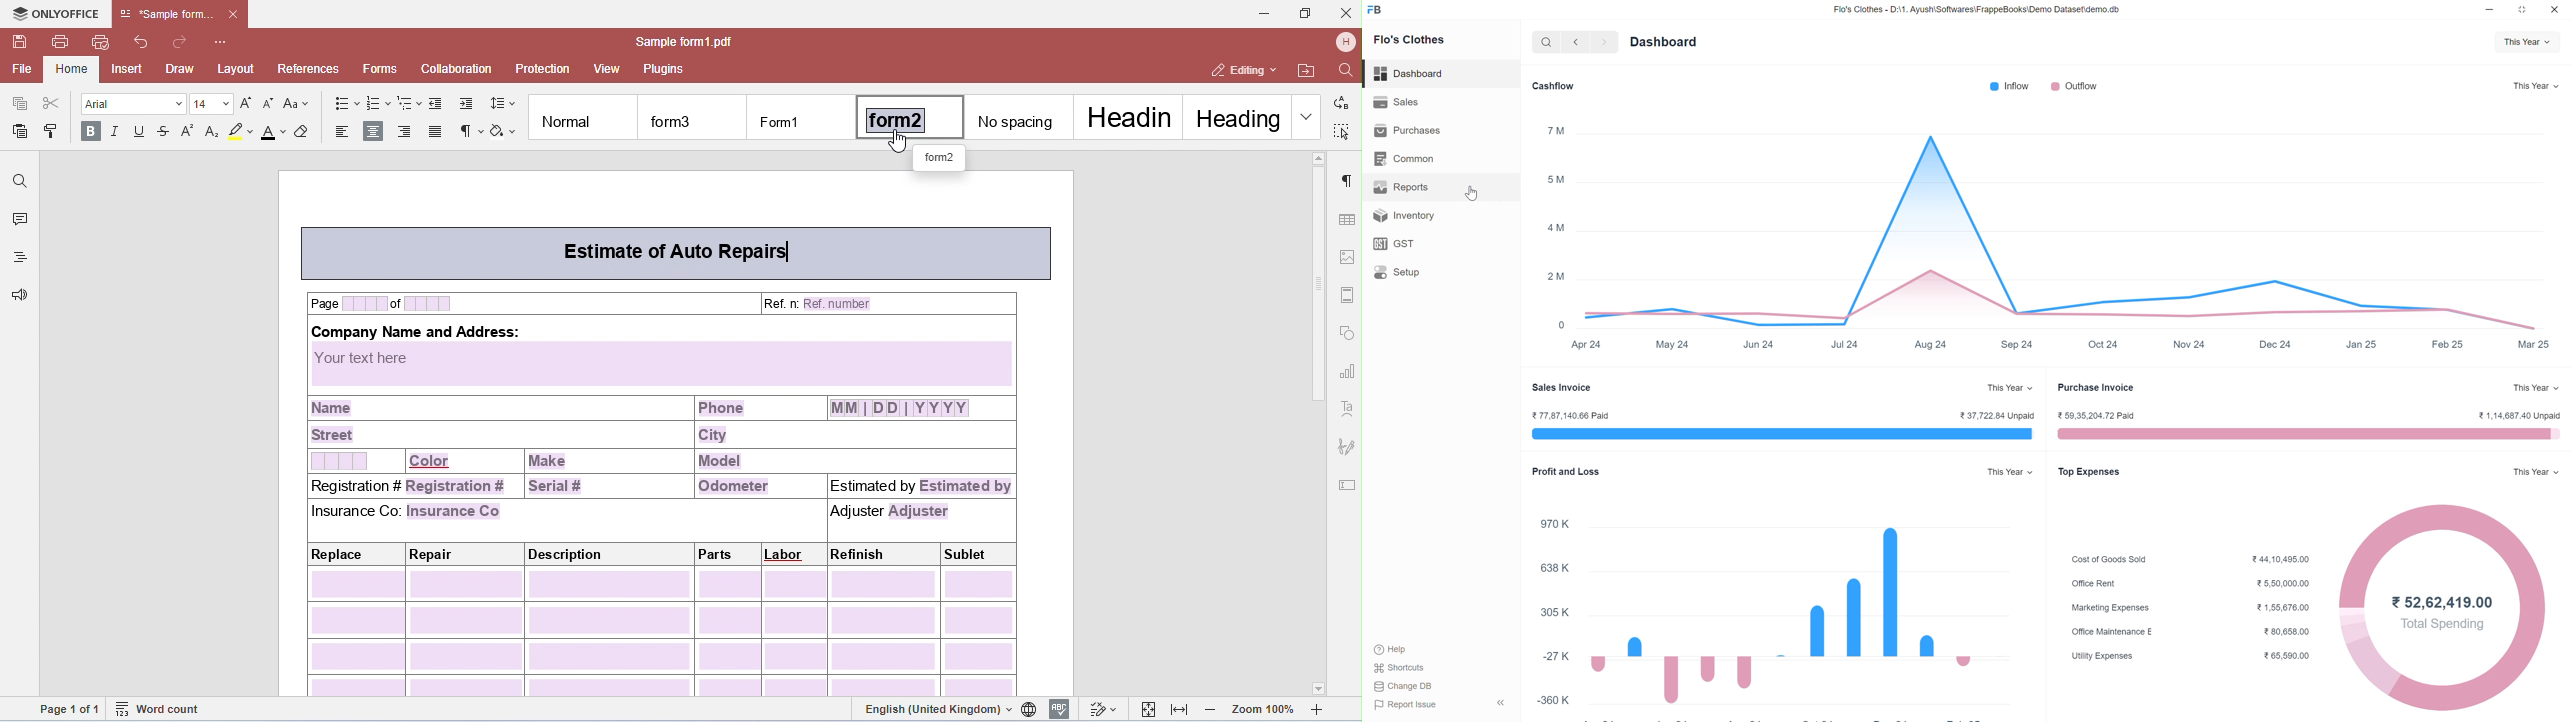  Describe the element at coordinates (2528, 40) in the screenshot. I see `This Year ` at that location.